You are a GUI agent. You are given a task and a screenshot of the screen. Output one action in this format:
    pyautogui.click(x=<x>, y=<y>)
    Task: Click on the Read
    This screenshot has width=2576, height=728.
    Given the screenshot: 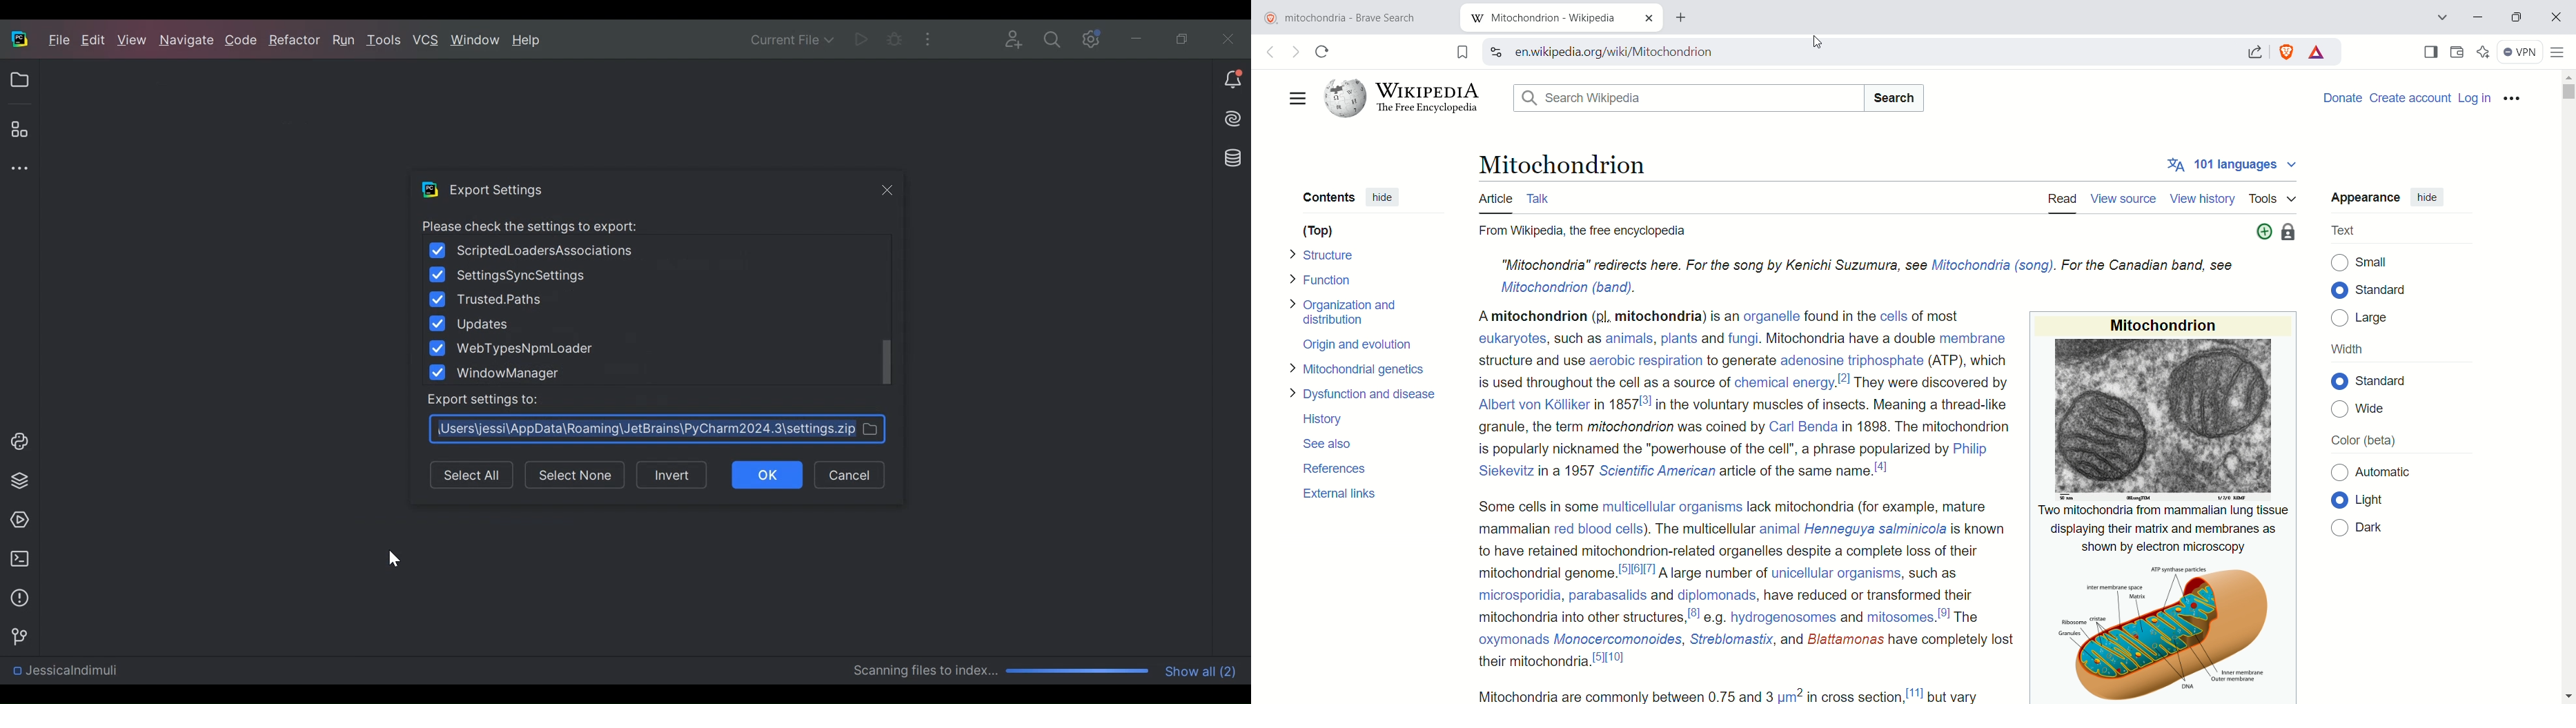 What is the action you would take?
    pyautogui.click(x=2063, y=199)
    